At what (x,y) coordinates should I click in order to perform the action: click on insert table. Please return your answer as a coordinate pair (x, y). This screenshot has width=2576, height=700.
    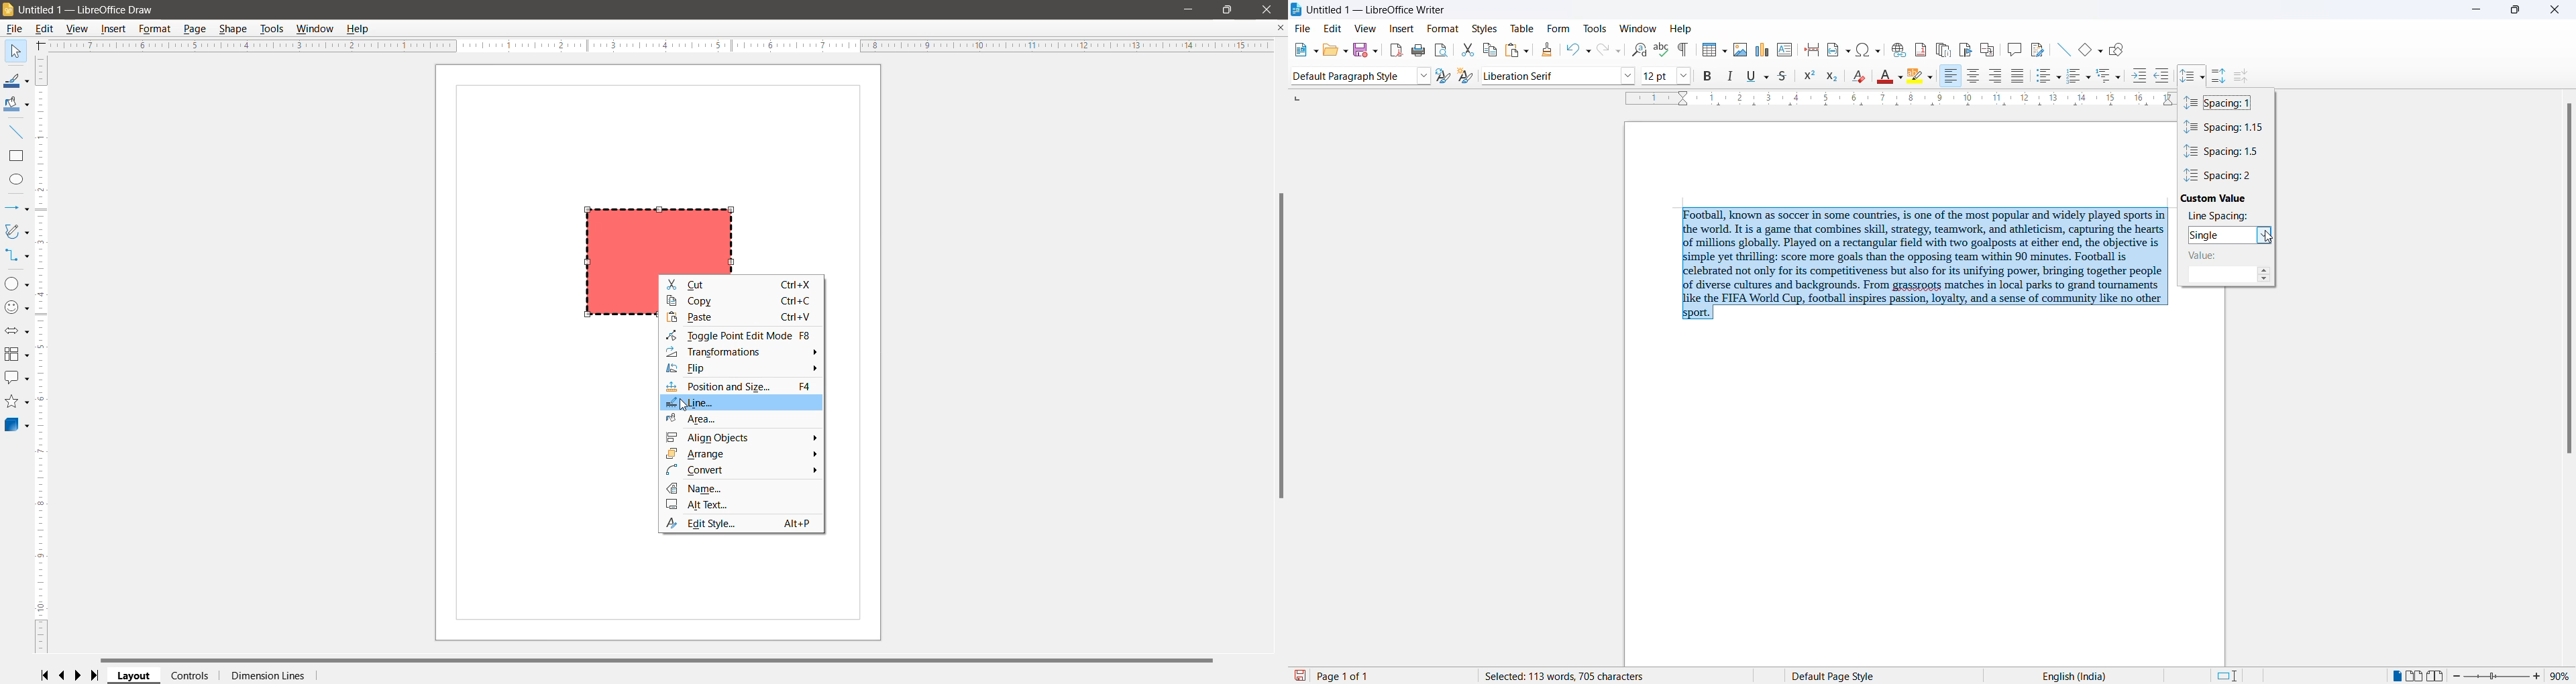
    Looking at the image, I should click on (1707, 50).